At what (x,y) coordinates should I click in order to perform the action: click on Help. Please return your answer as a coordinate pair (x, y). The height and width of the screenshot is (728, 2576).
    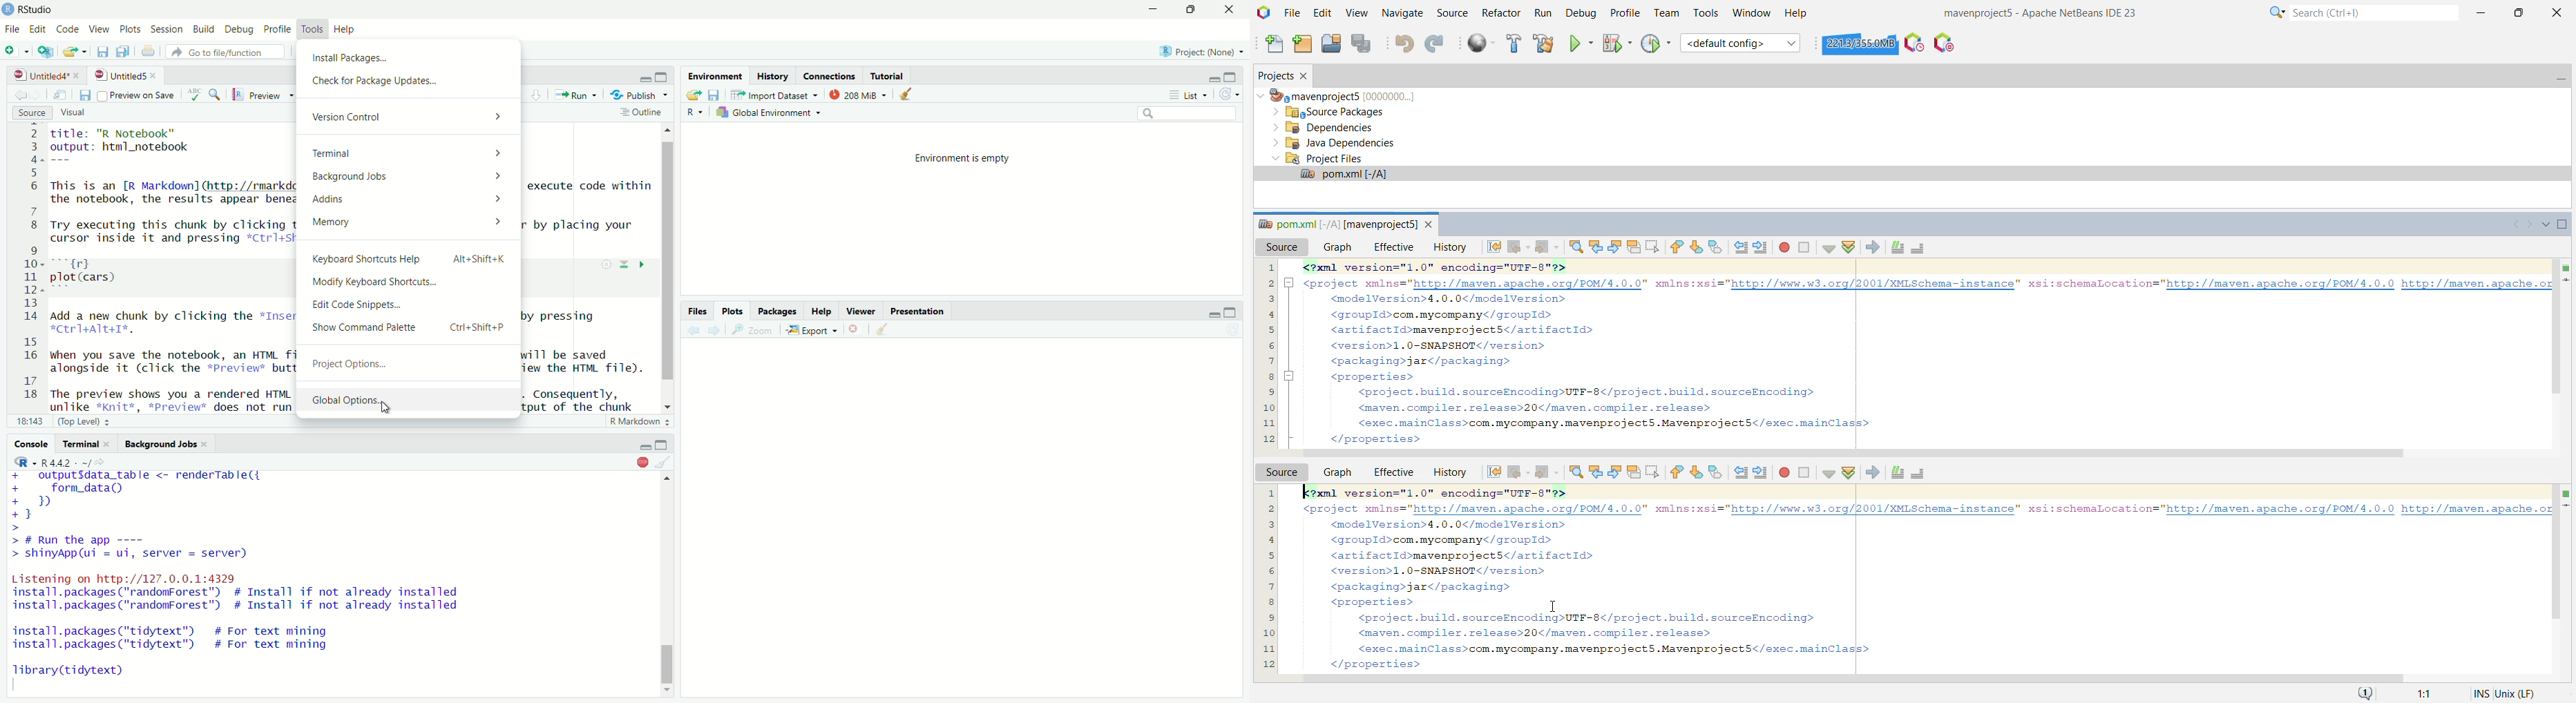
    Looking at the image, I should click on (824, 312).